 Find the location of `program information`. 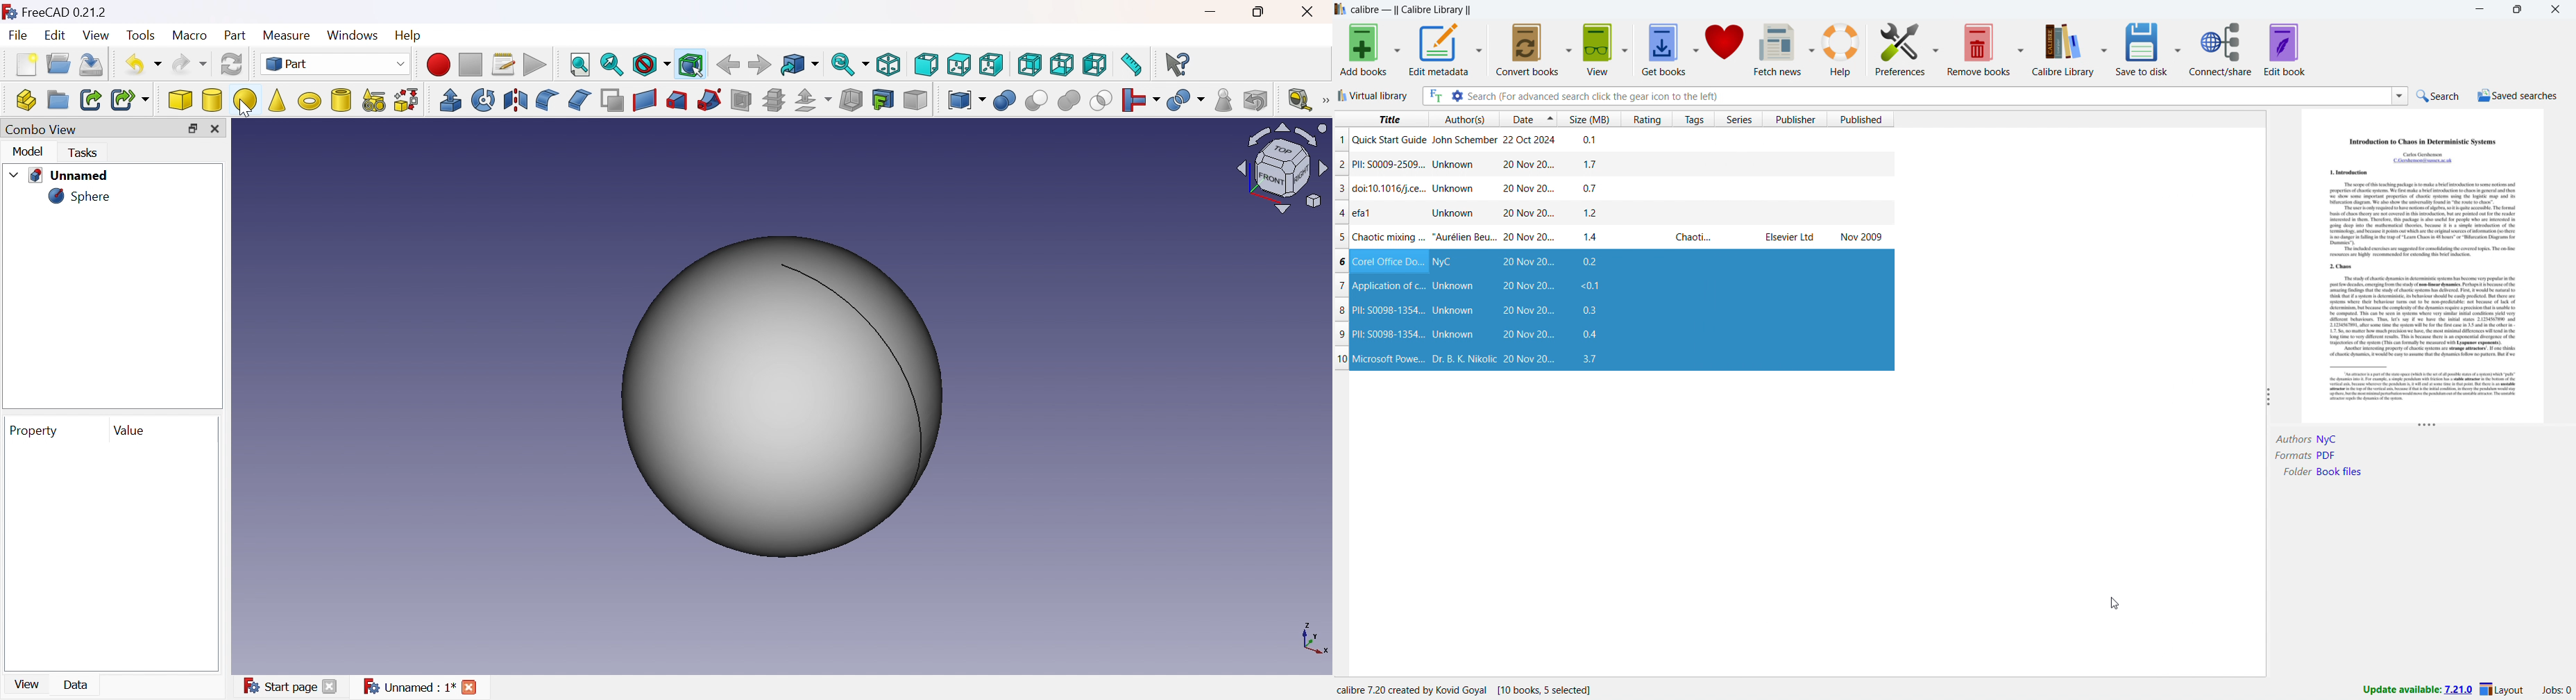

program information is located at coordinates (1477, 689).